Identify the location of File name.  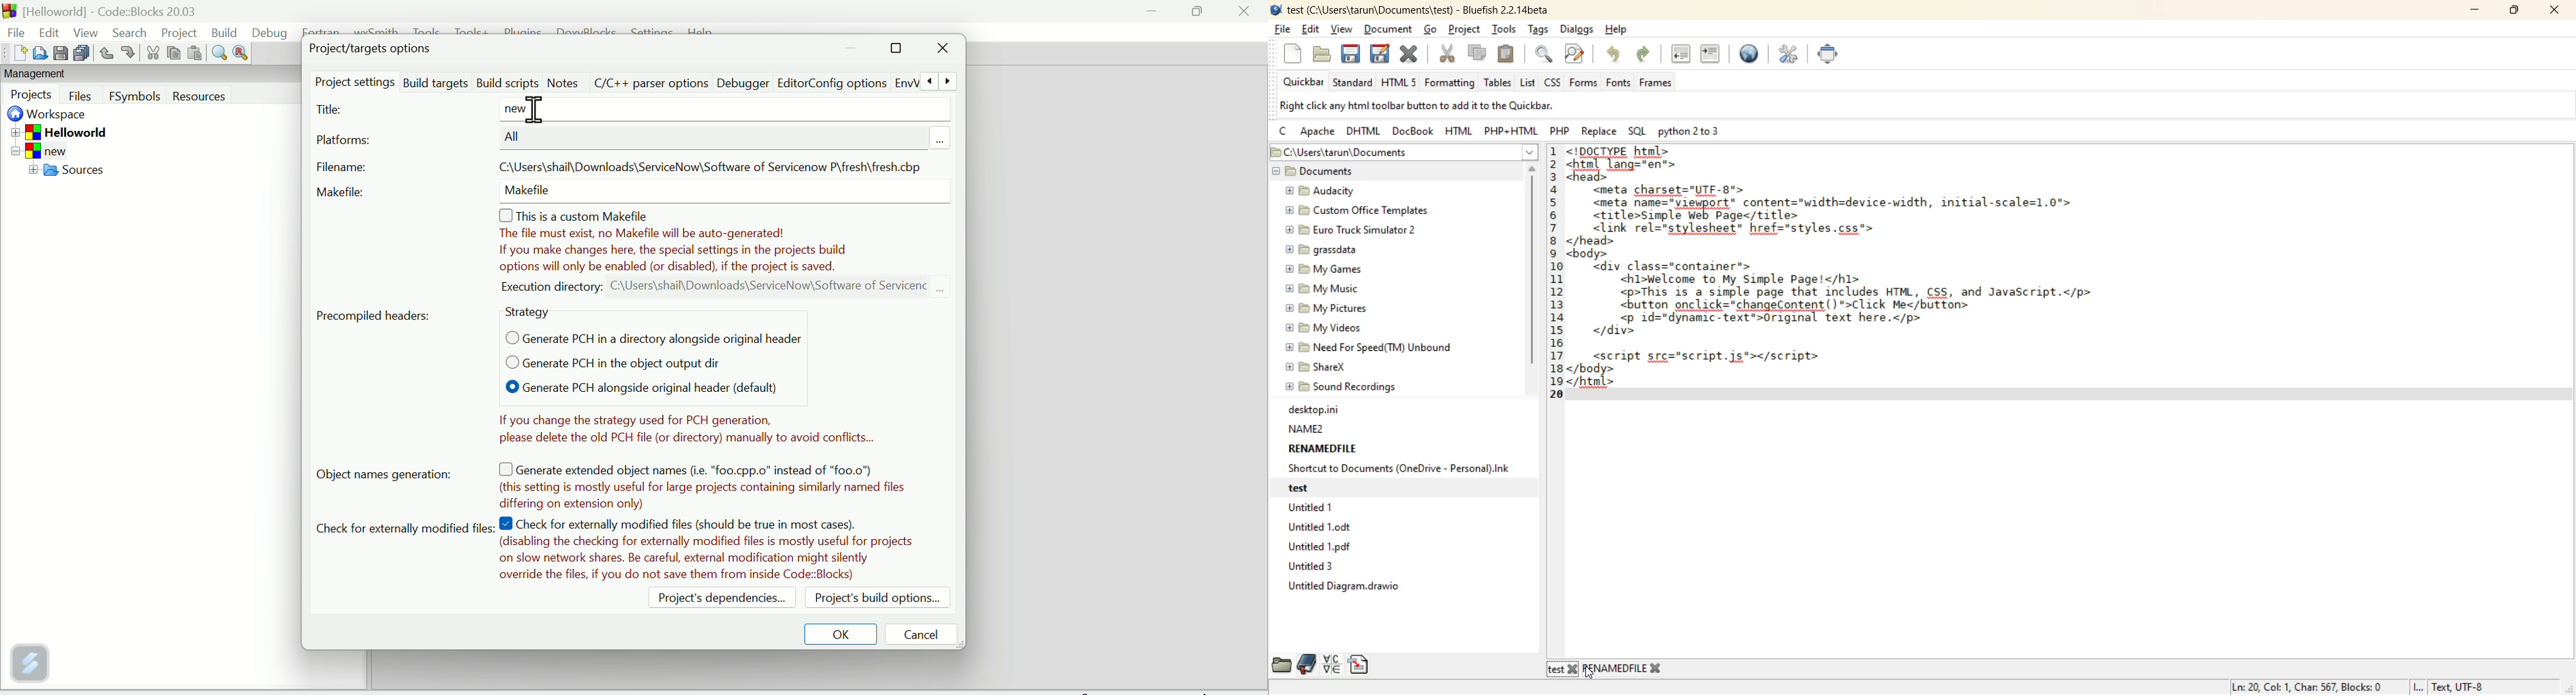
(339, 167).